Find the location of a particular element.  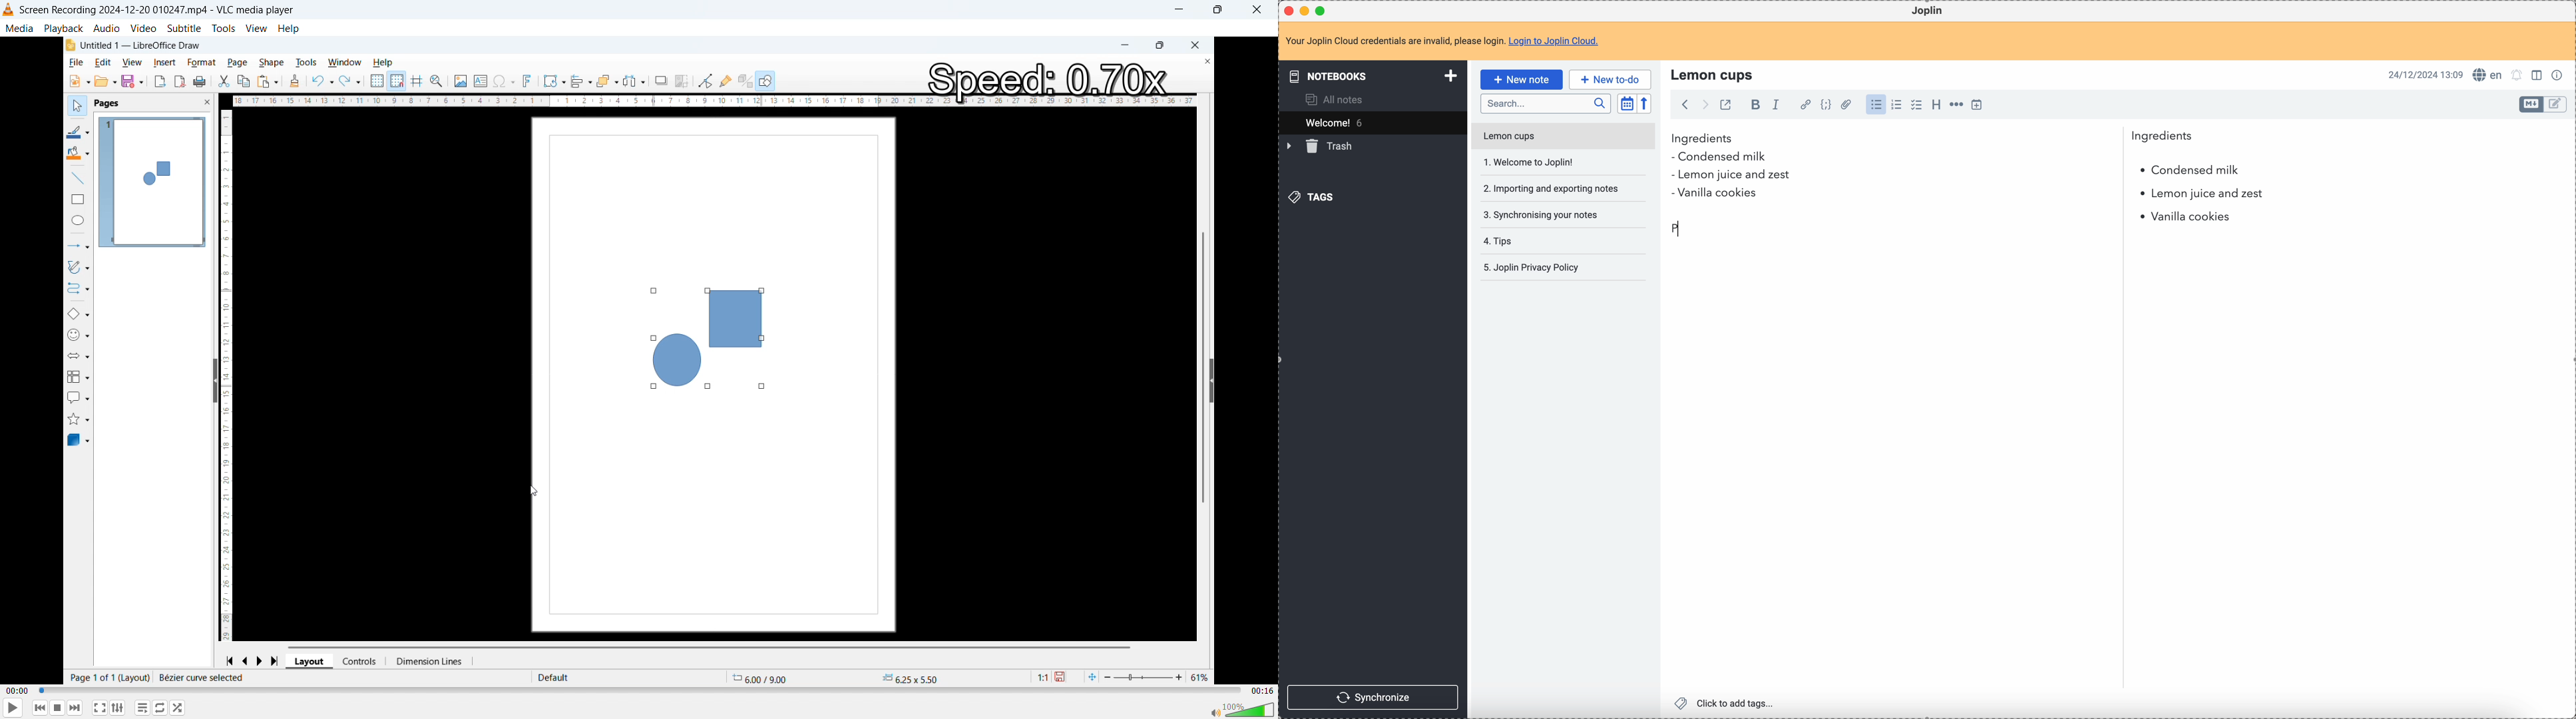

View  is located at coordinates (256, 27).